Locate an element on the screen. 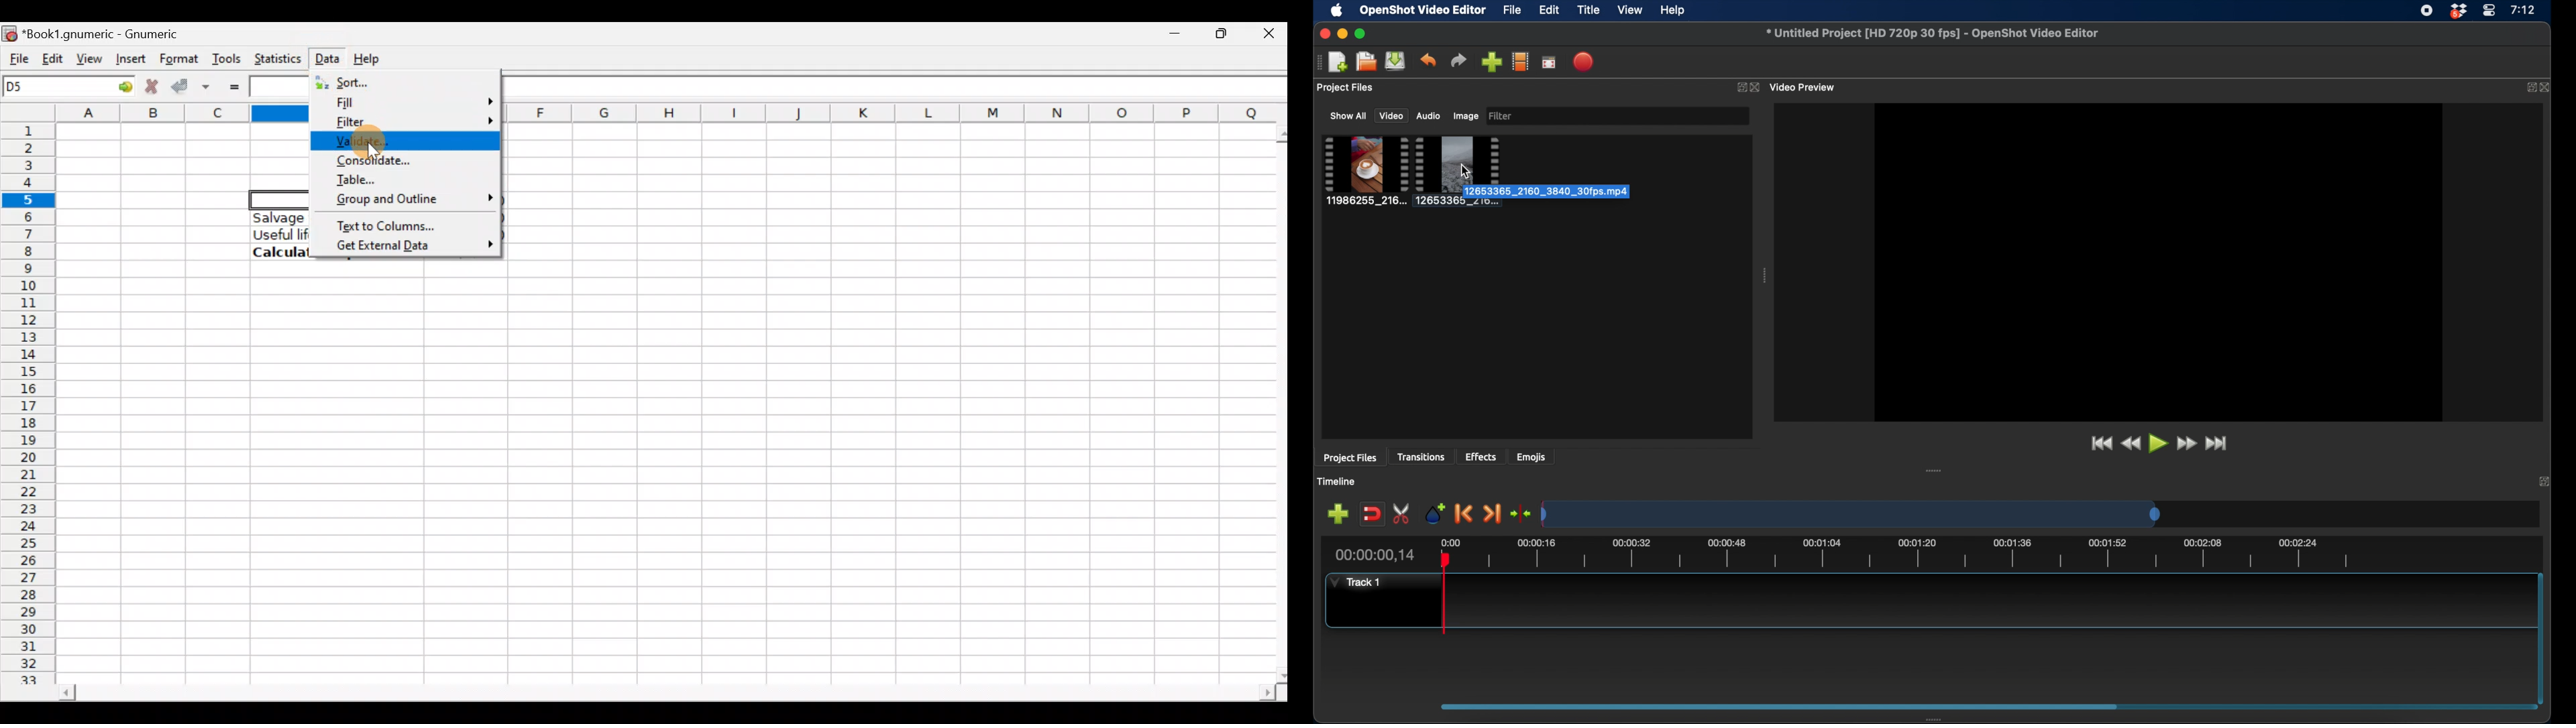  title is located at coordinates (1589, 10).